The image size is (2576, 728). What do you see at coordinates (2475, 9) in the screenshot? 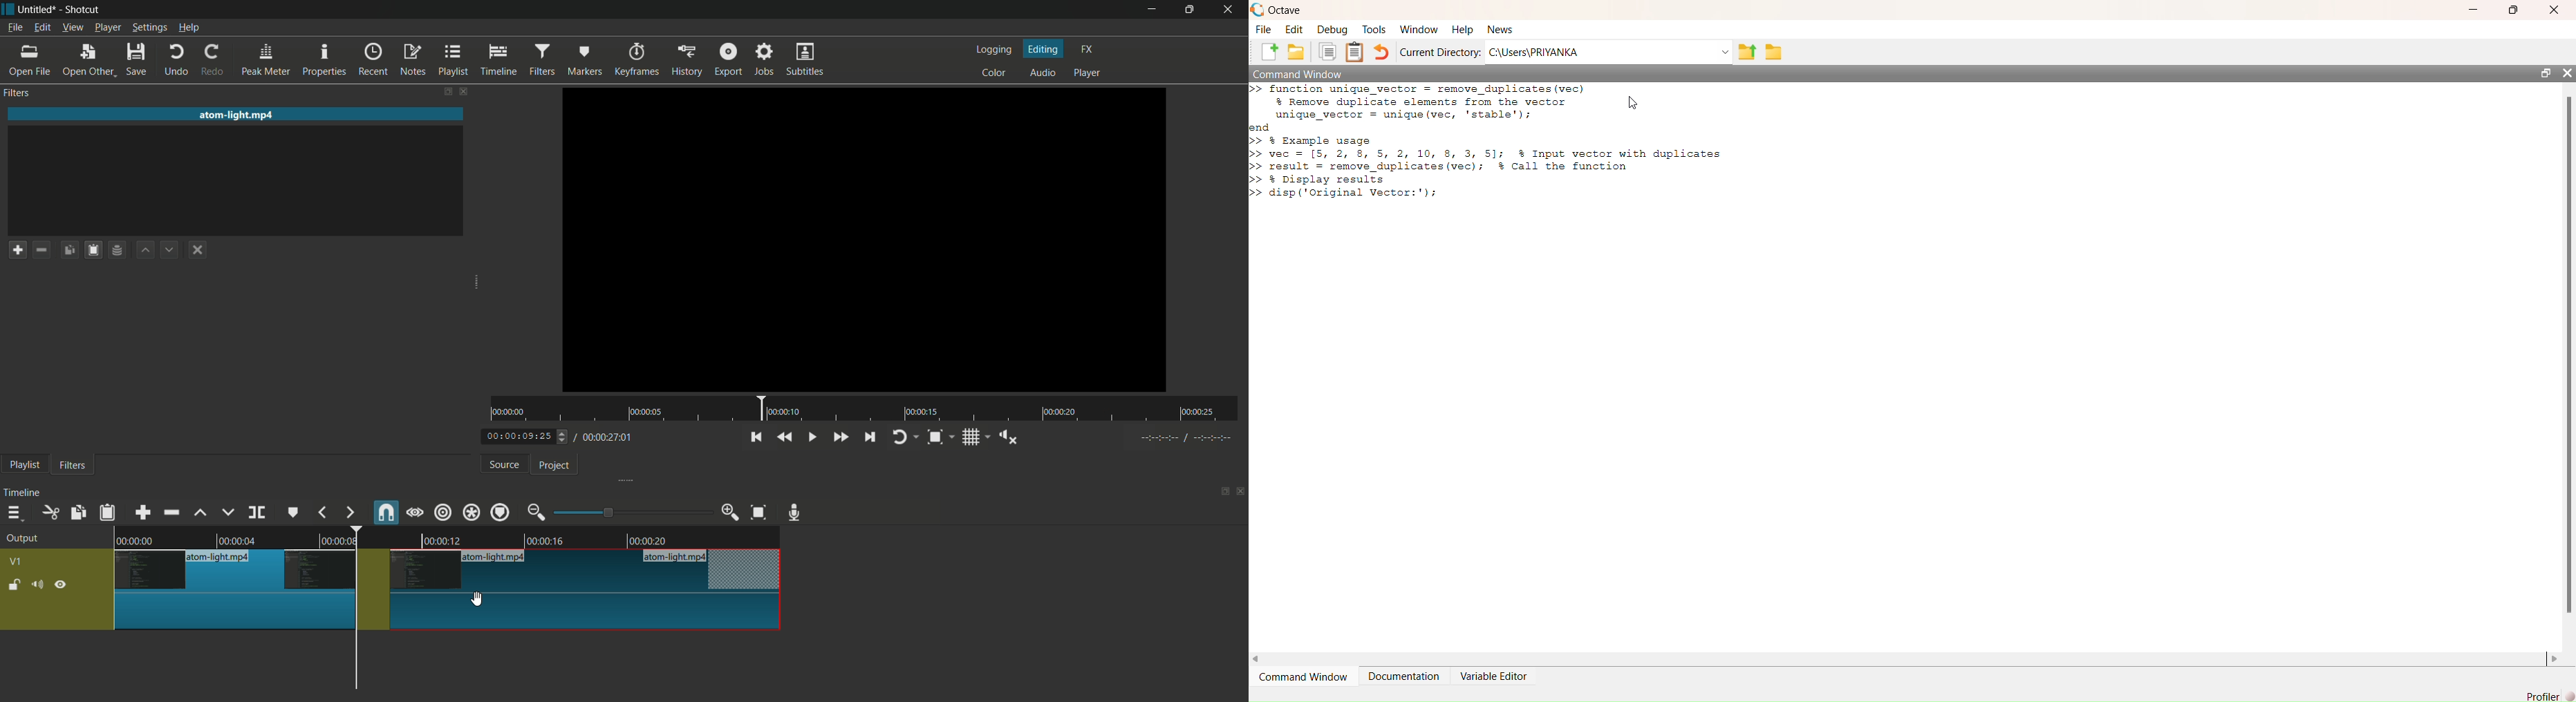
I see `minimise` at bounding box center [2475, 9].